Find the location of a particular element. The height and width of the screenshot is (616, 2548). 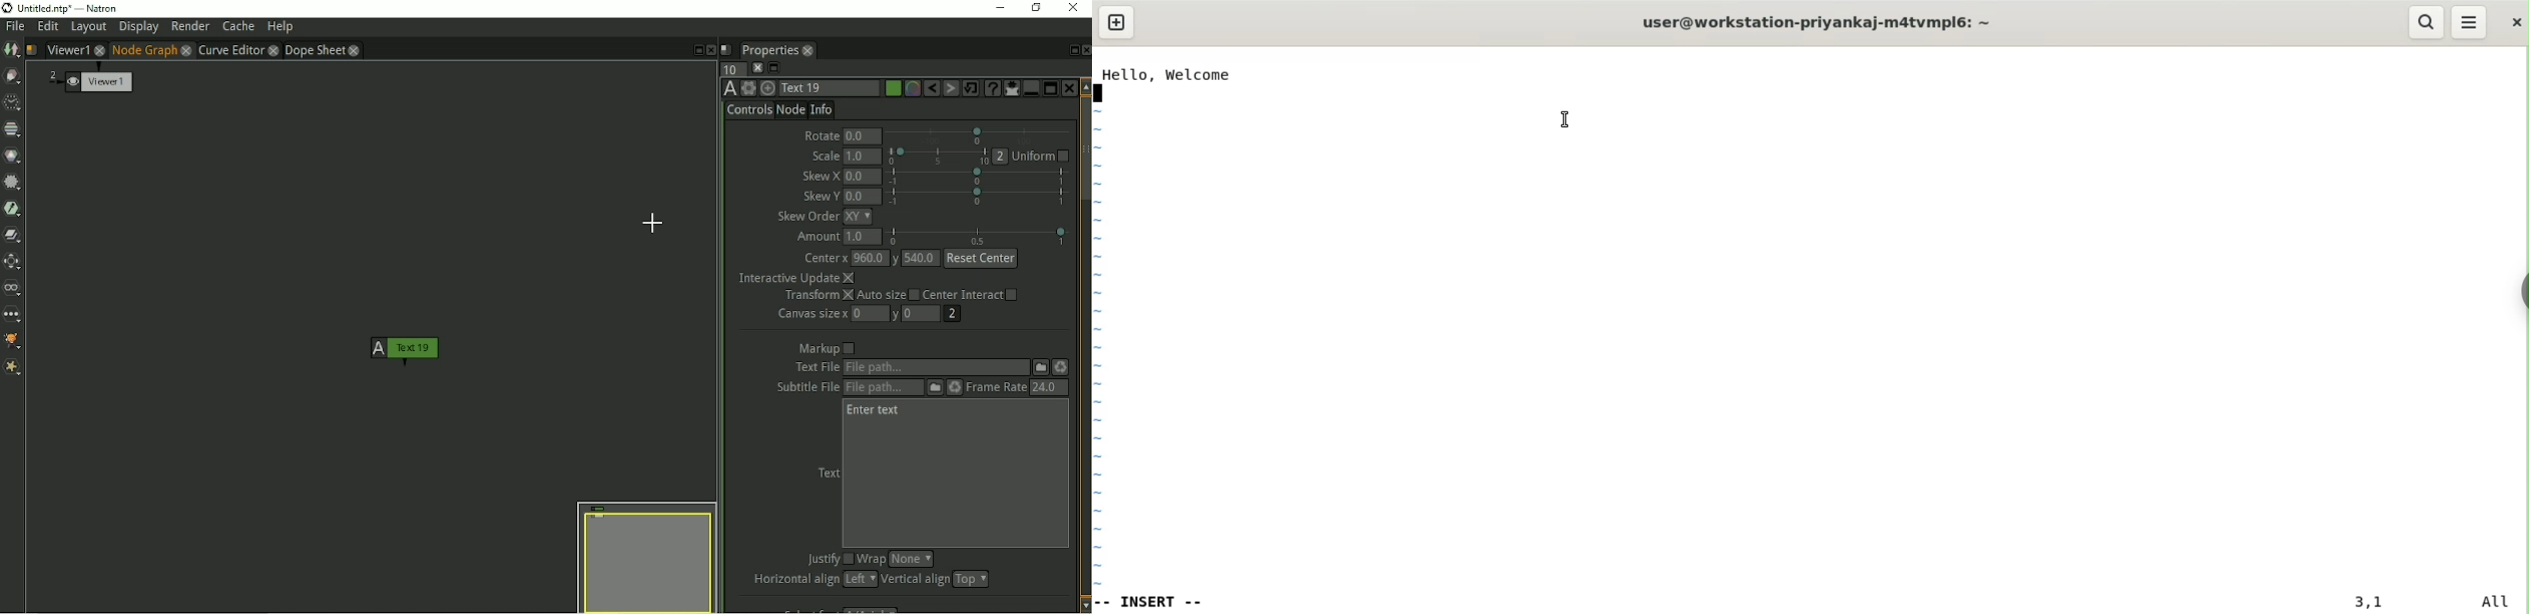

close is located at coordinates (2514, 23).